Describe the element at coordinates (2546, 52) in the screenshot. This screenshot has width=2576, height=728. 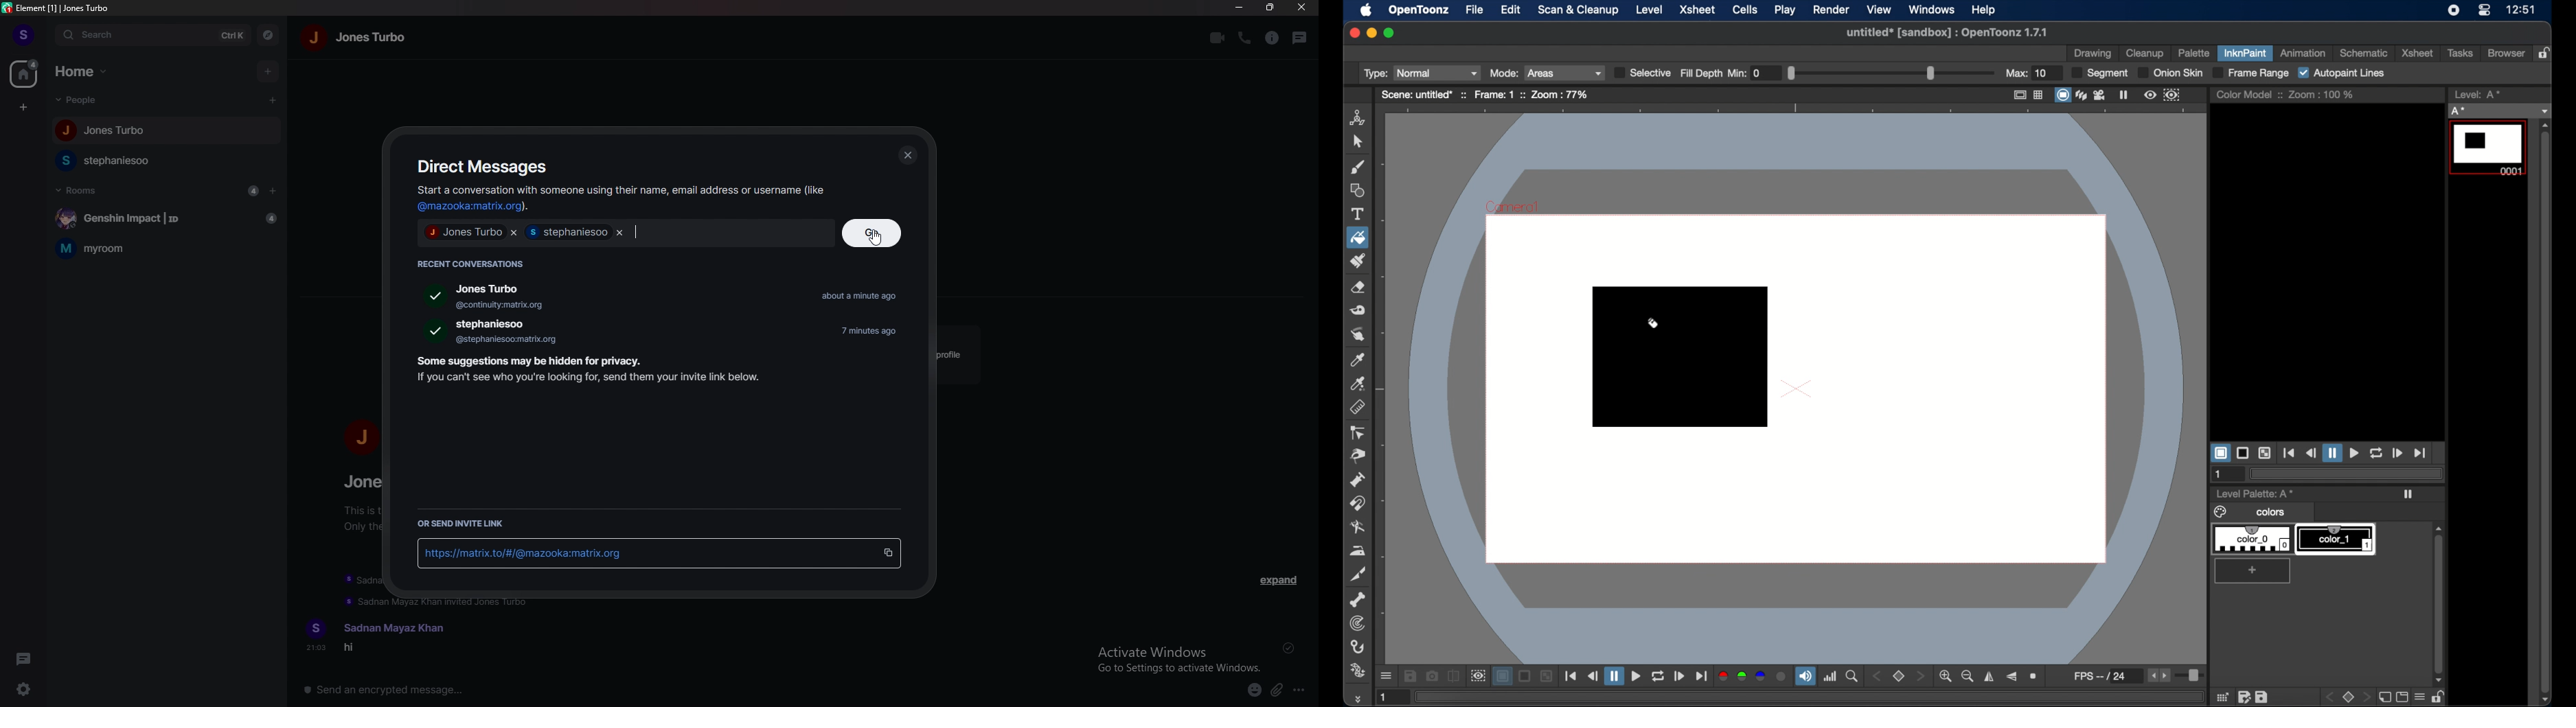
I see `lock rooms table` at that location.